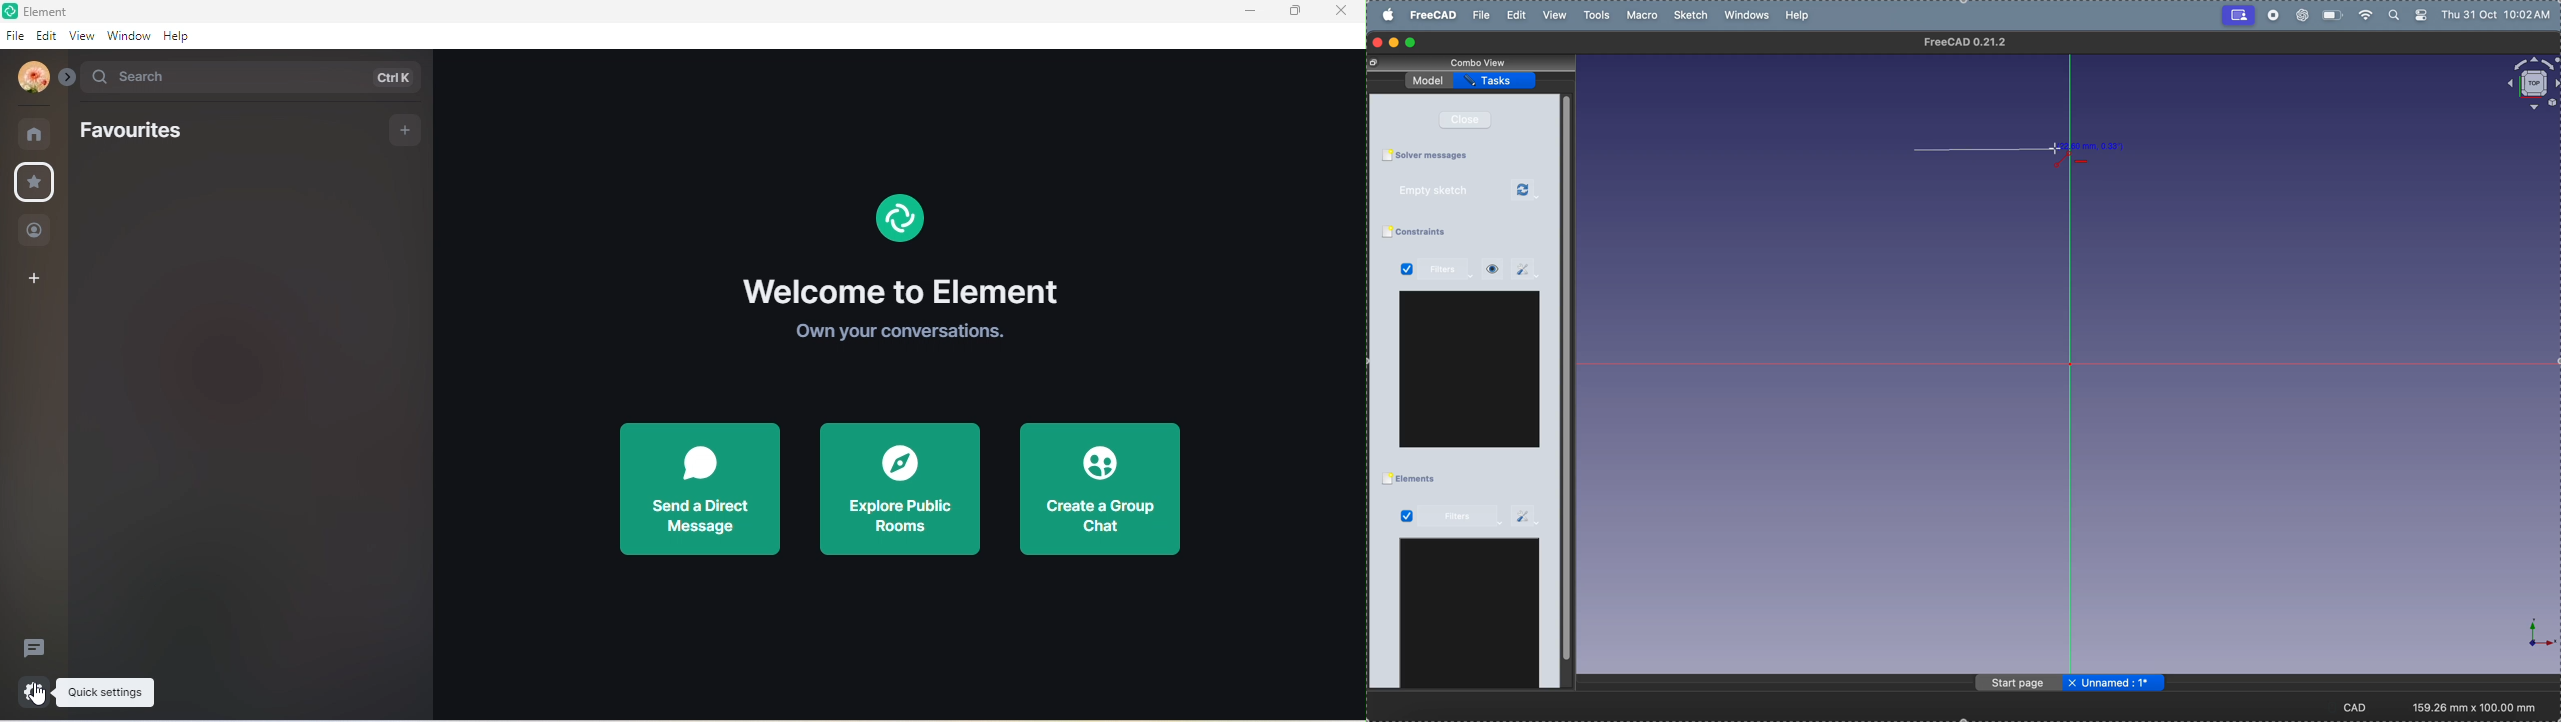 This screenshot has height=728, width=2576. Describe the element at coordinates (33, 690) in the screenshot. I see `settings` at that location.